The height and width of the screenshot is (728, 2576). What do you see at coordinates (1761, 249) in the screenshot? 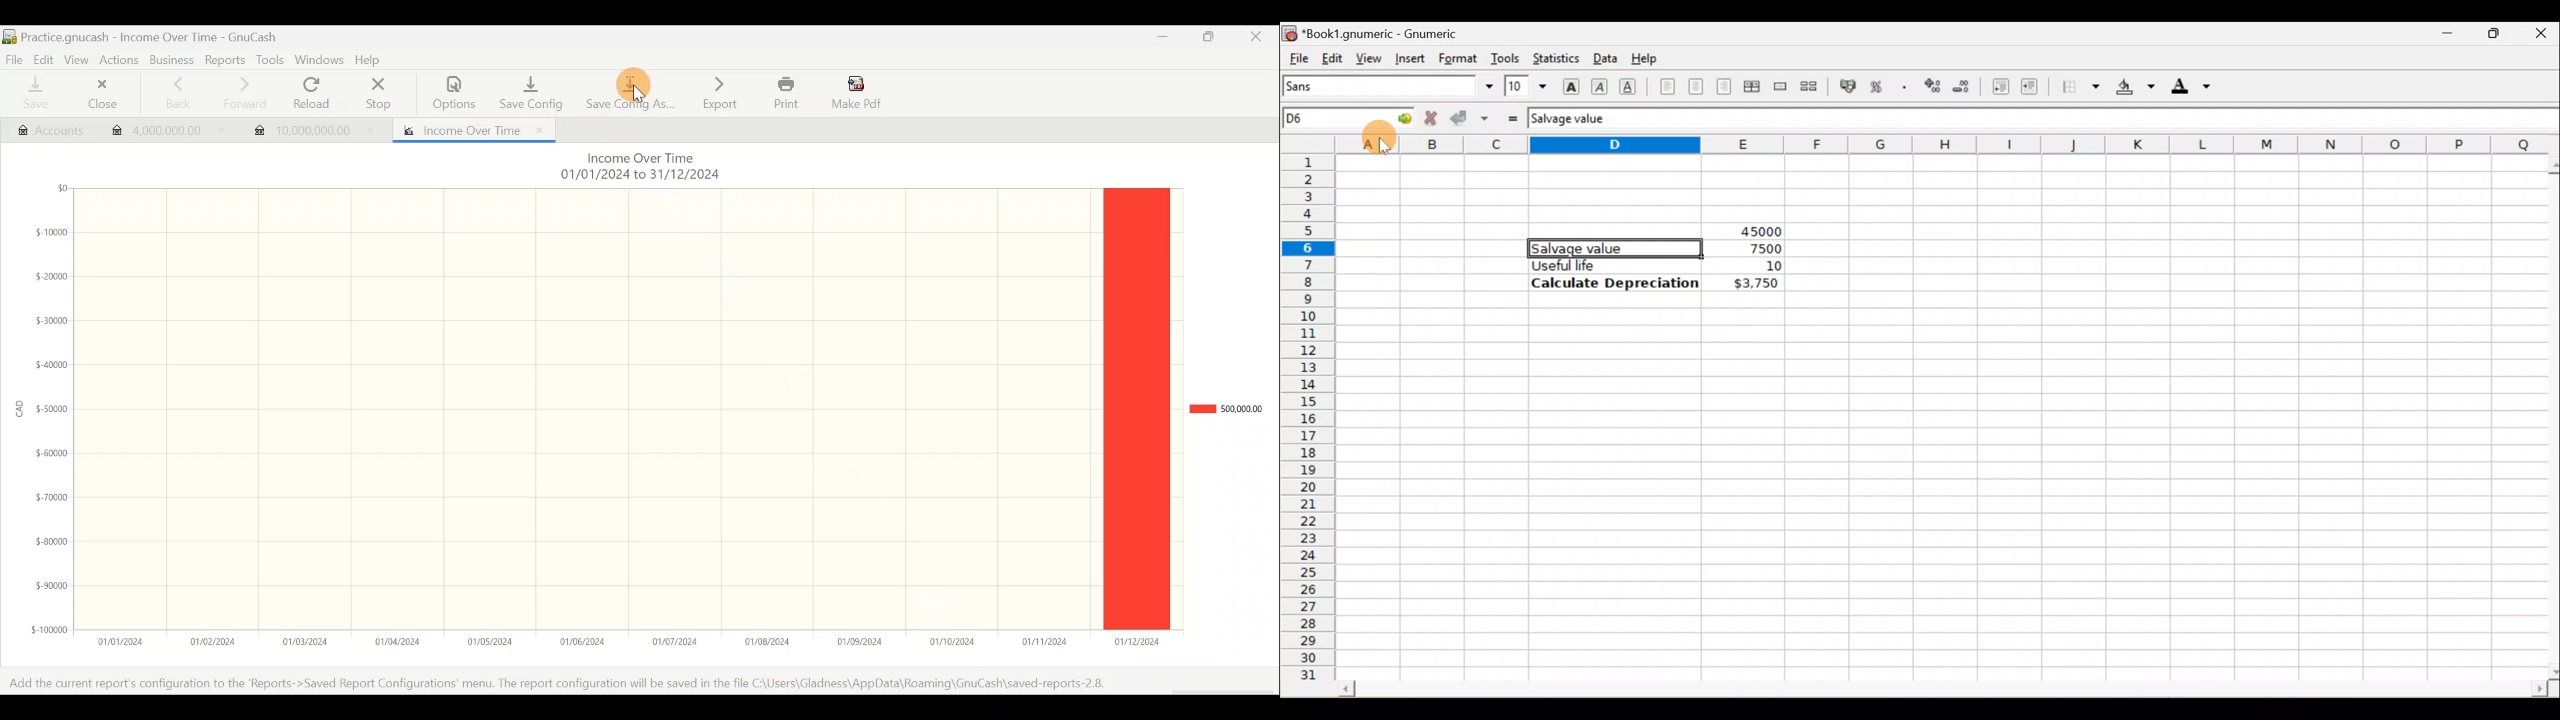
I see `7500` at bounding box center [1761, 249].